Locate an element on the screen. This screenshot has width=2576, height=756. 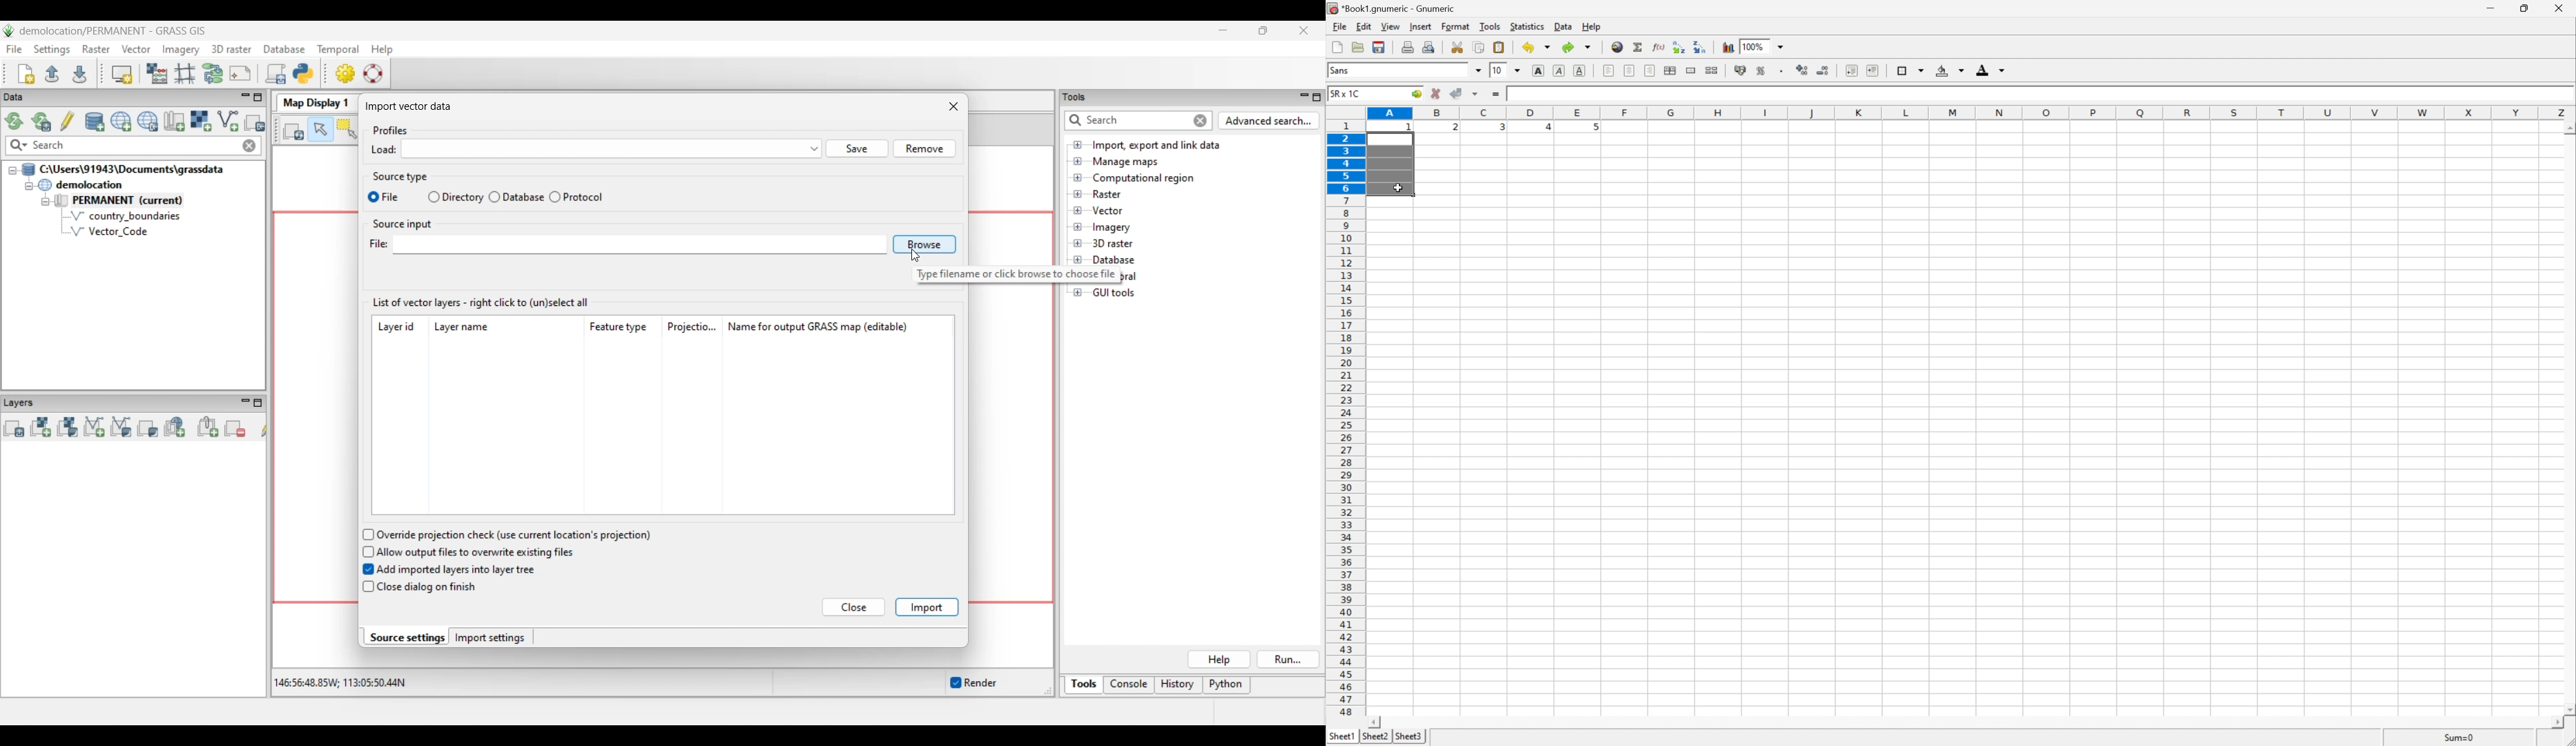
open file is located at coordinates (1359, 46).